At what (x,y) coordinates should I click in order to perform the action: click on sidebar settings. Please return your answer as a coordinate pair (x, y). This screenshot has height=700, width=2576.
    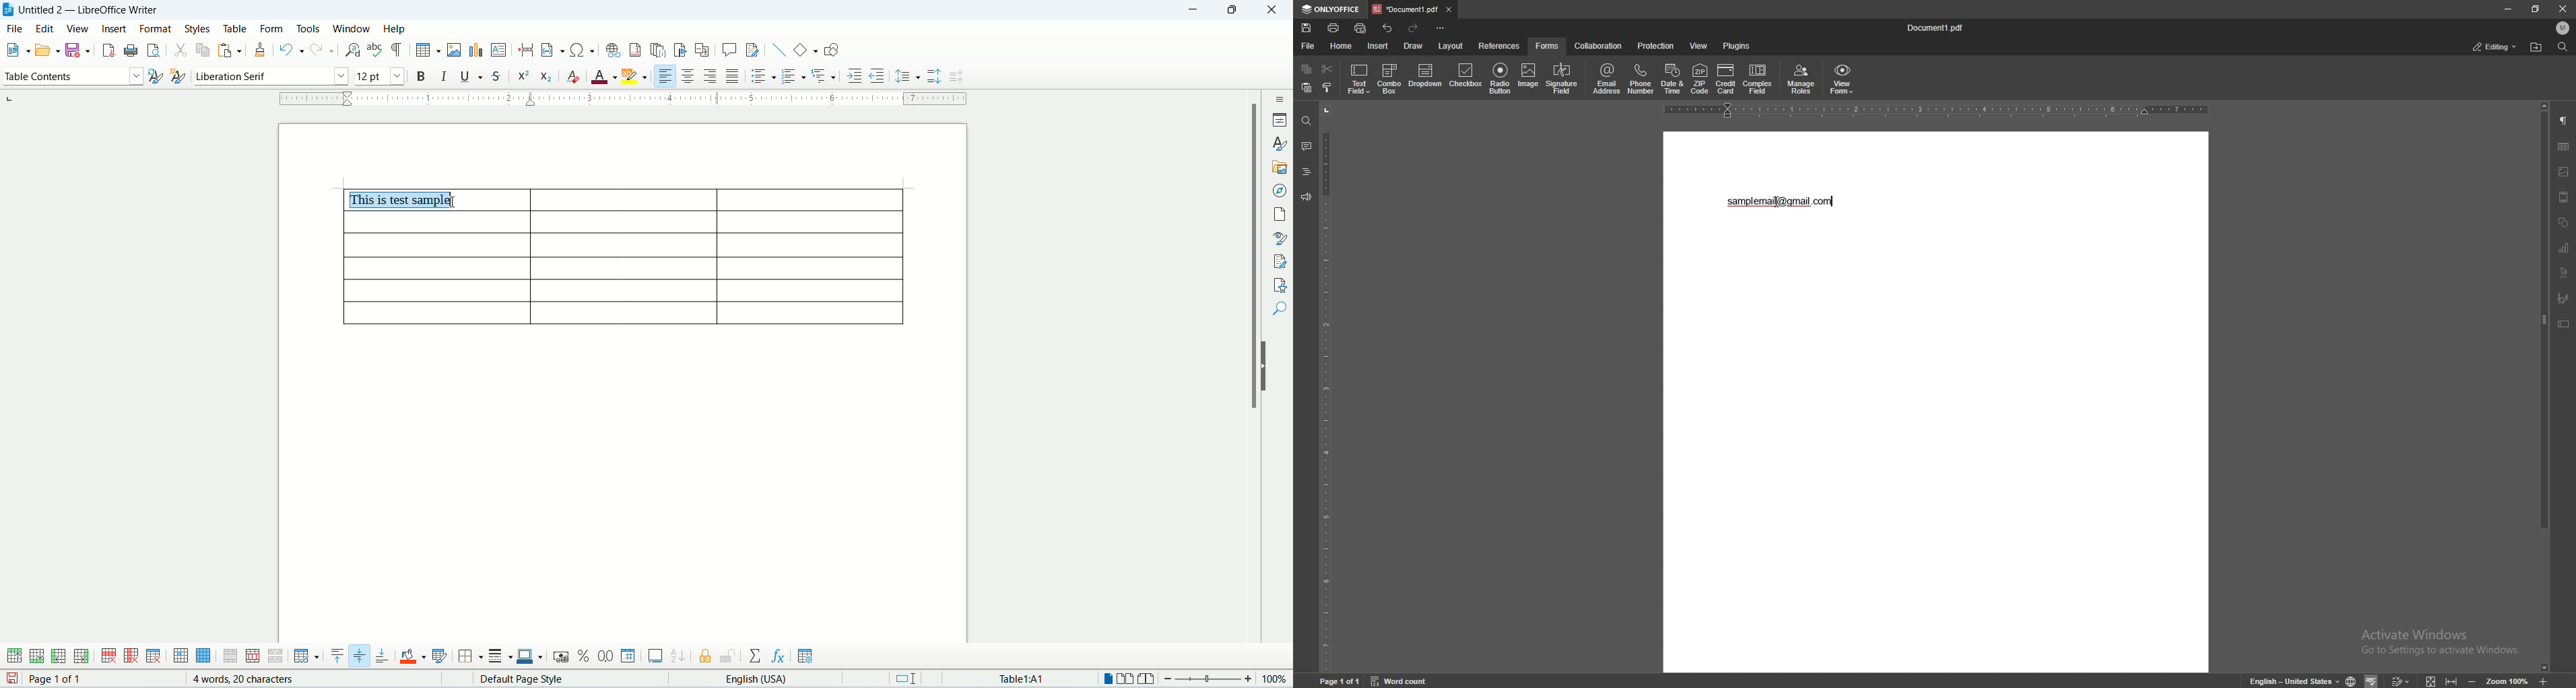
    Looking at the image, I should click on (1278, 98).